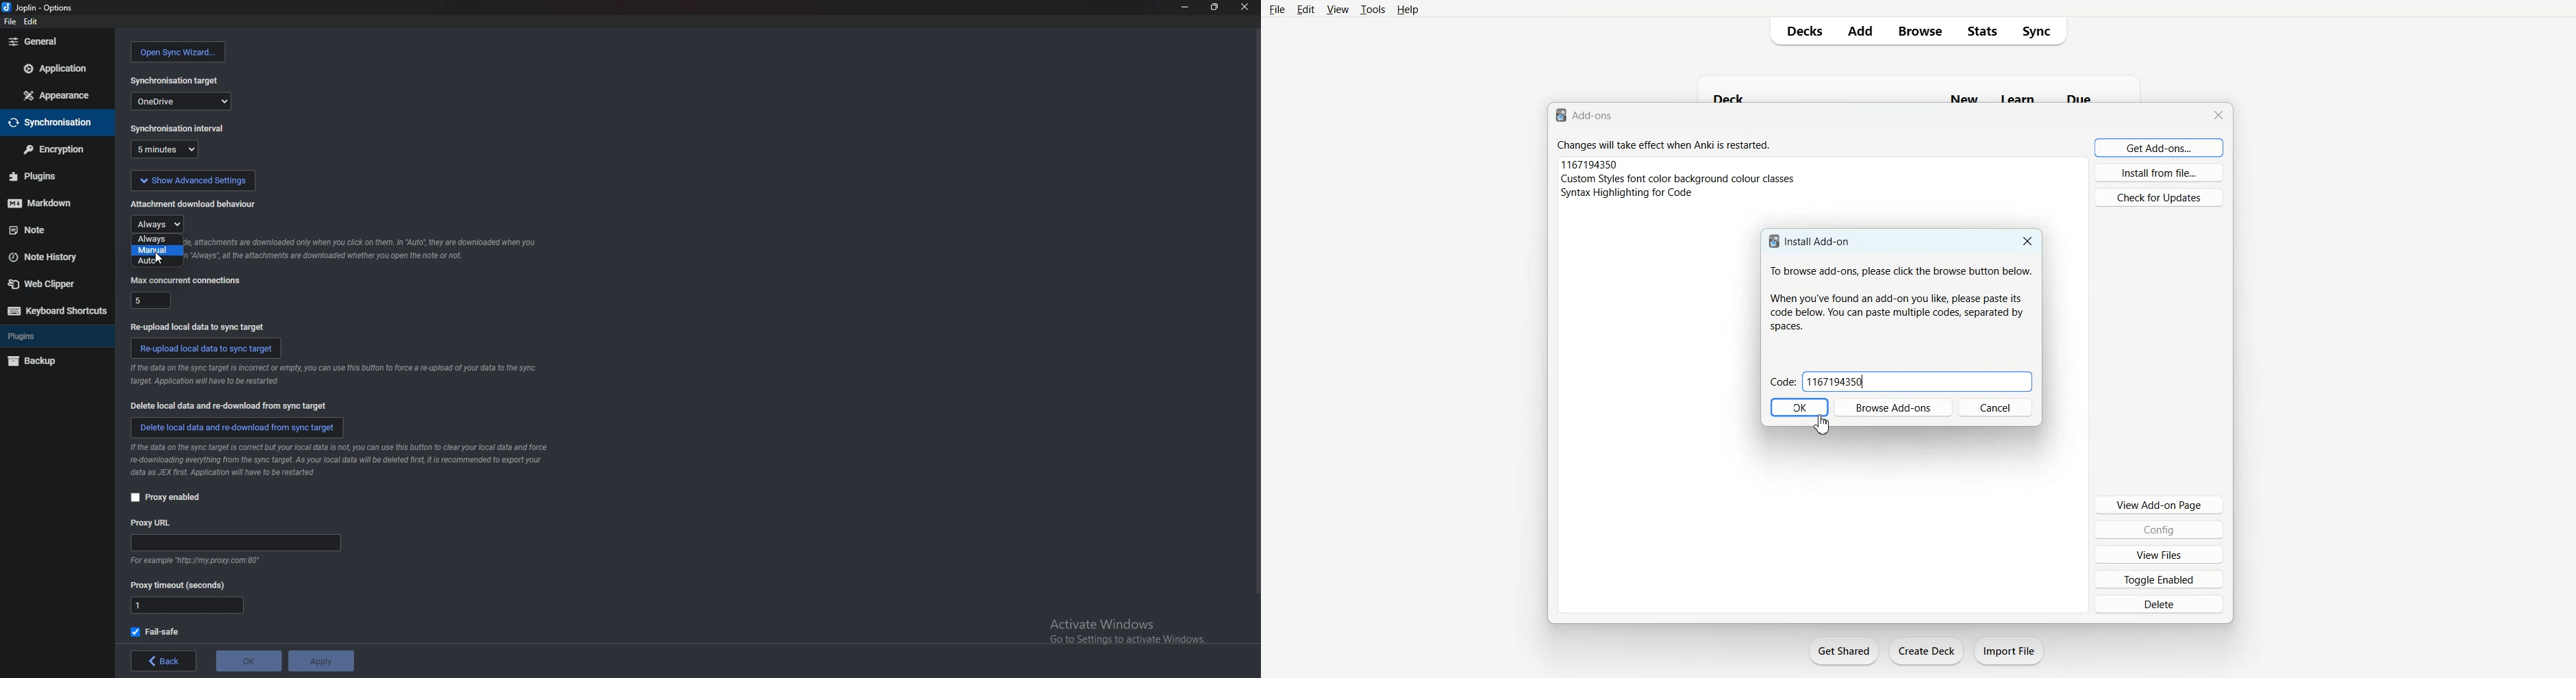  What do you see at coordinates (49, 284) in the screenshot?
I see `web clipper` at bounding box center [49, 284].